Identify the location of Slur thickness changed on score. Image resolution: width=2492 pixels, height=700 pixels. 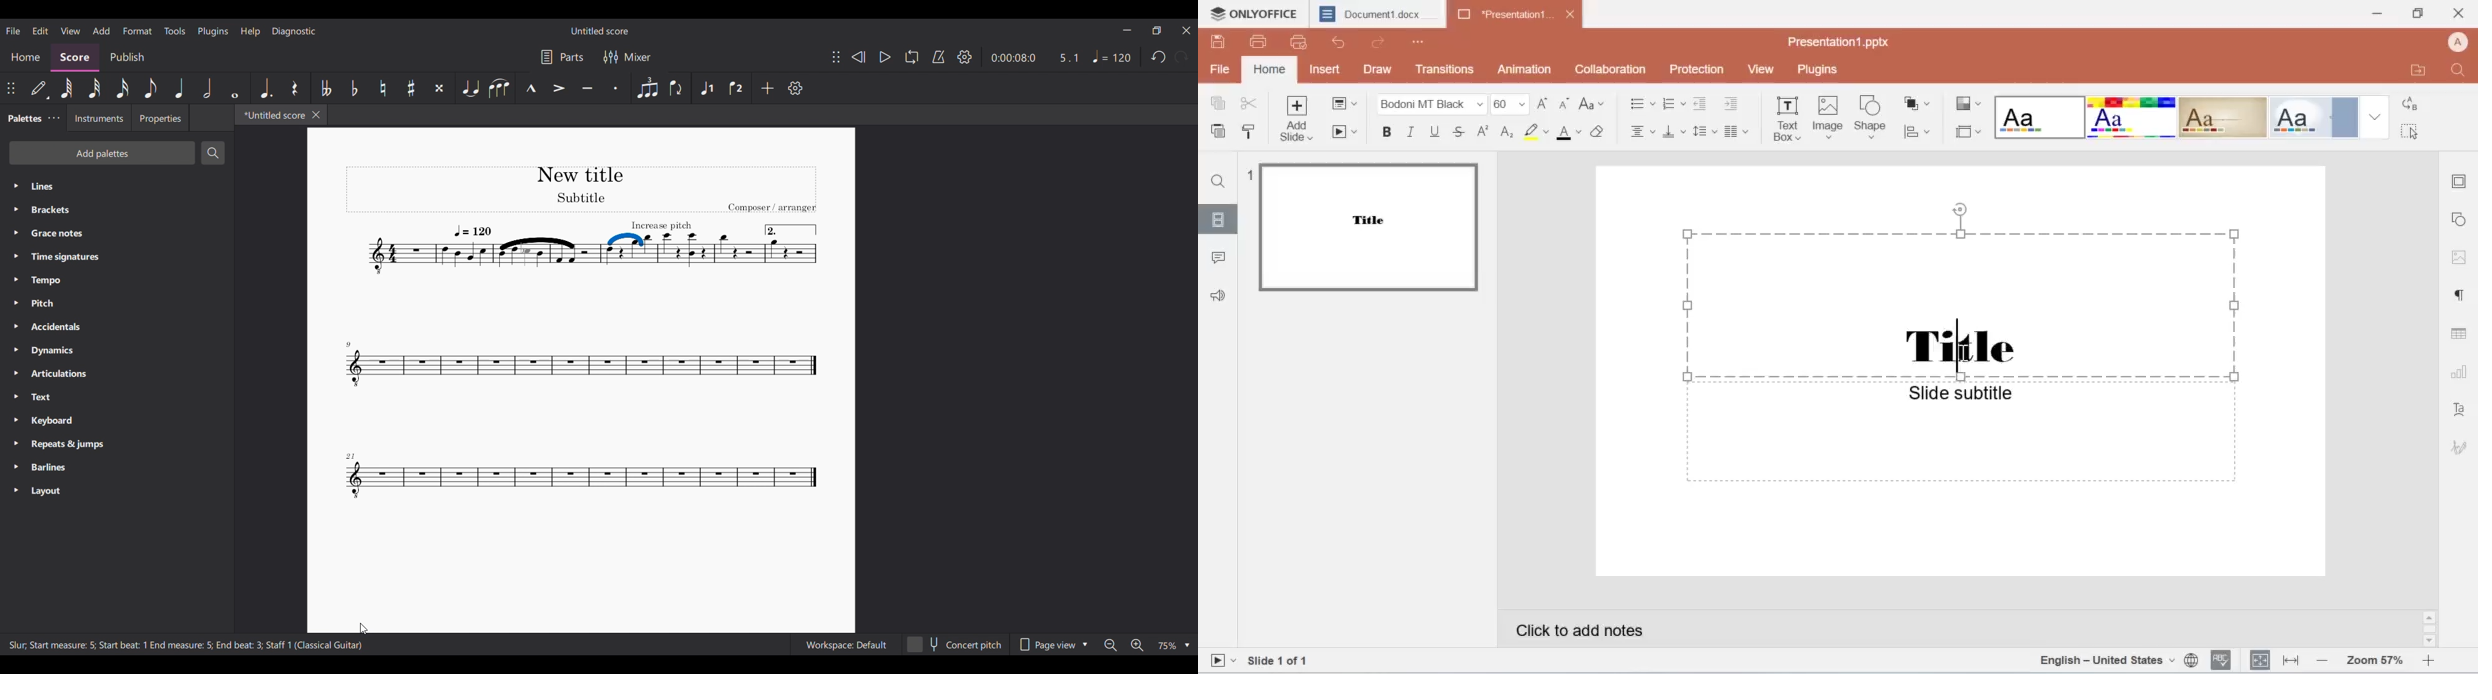
(572, 242).